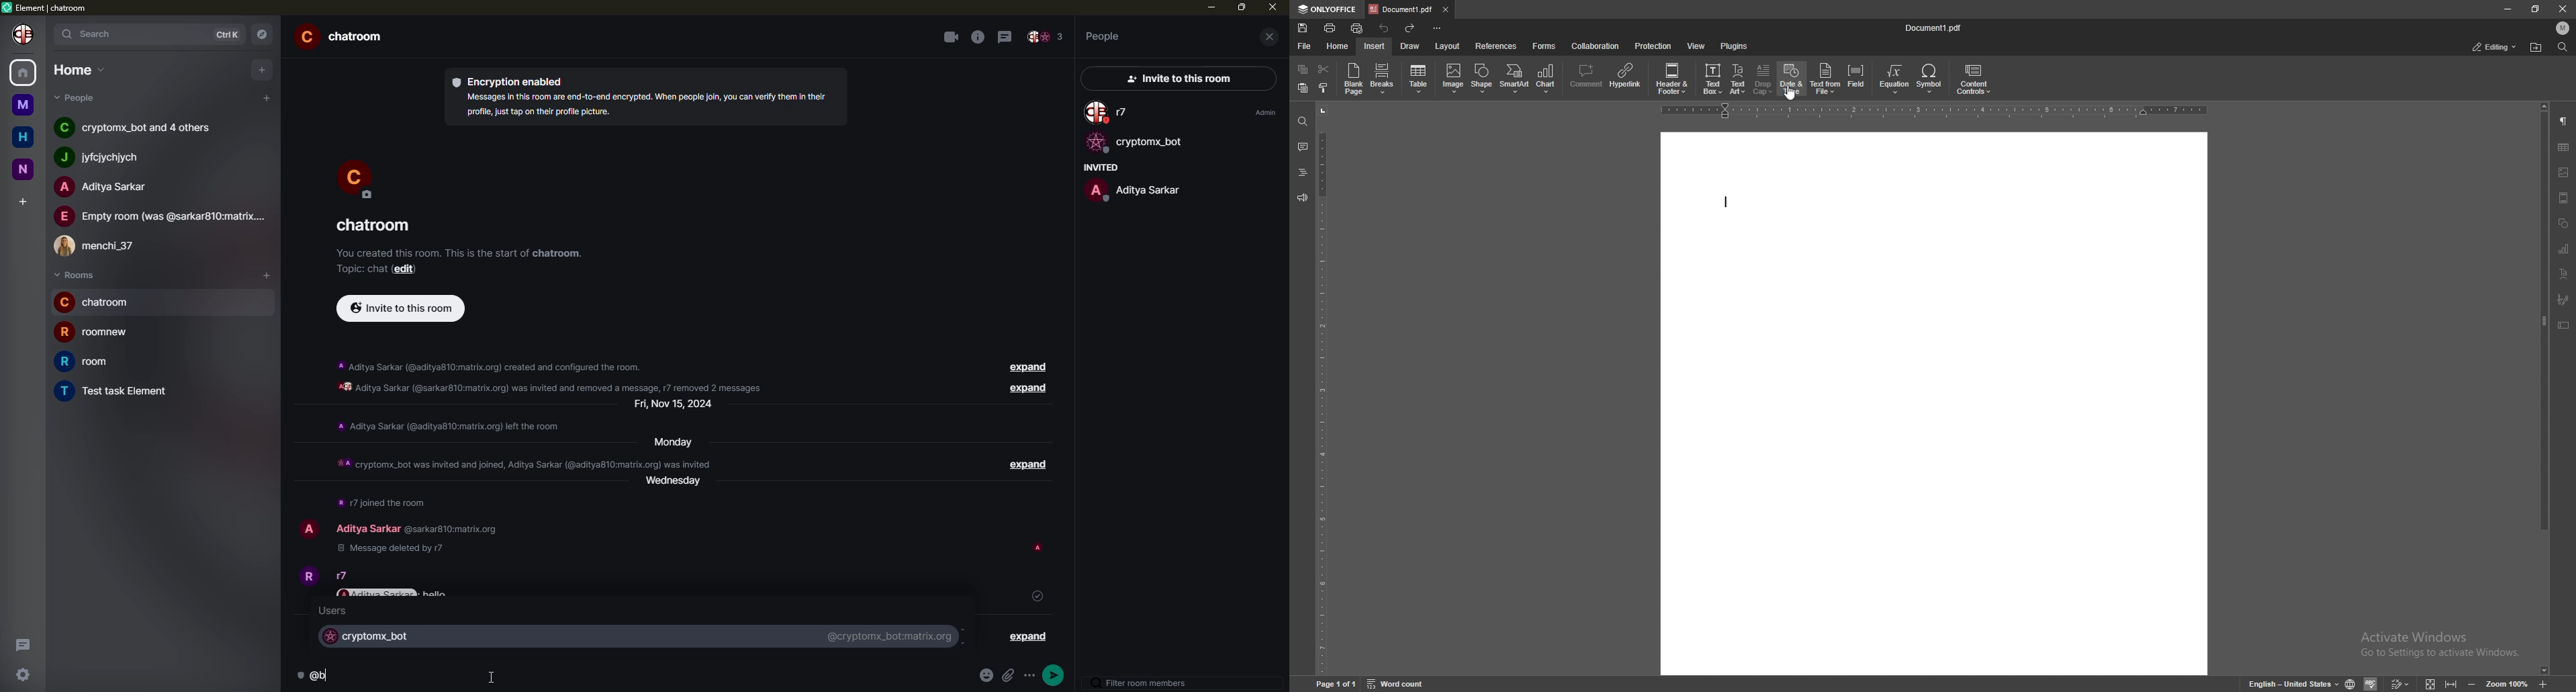 The image size is (2576, 700). Describe the element at coordinates (1056, 676) in the screenshot. I see `send` at that location.